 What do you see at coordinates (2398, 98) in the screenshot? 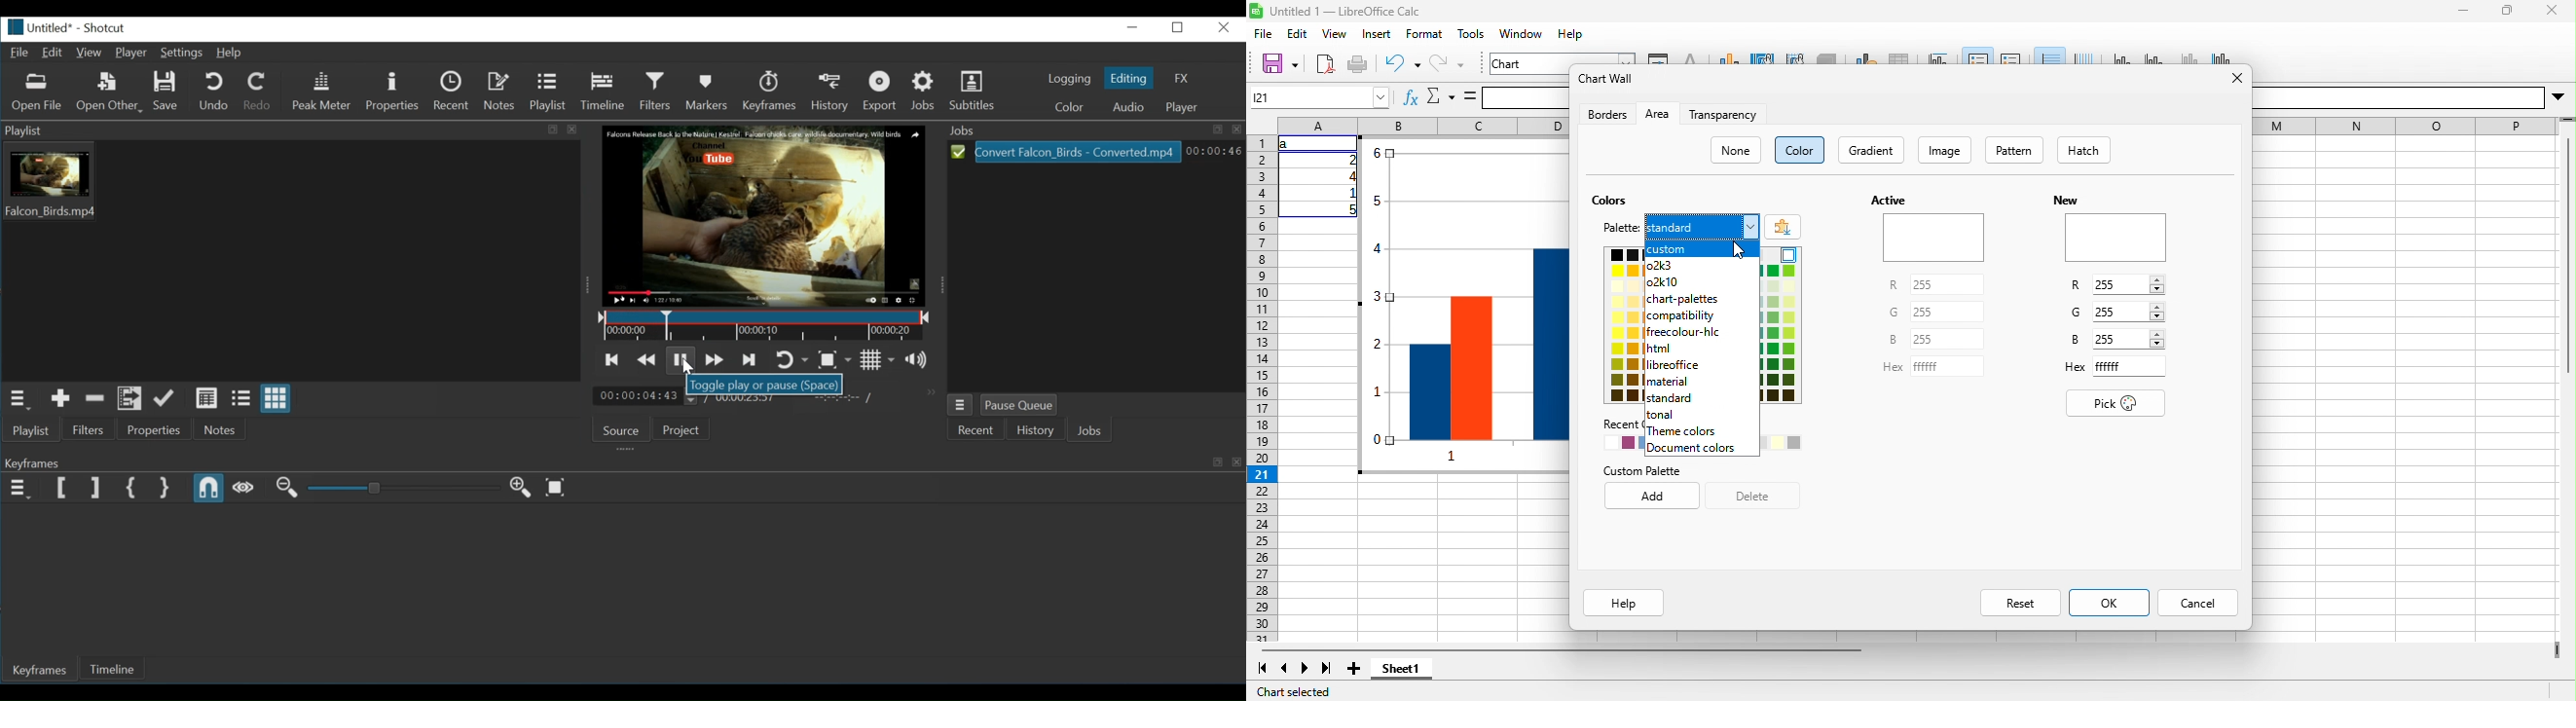
I see `` at bounding box center [2398, 98].